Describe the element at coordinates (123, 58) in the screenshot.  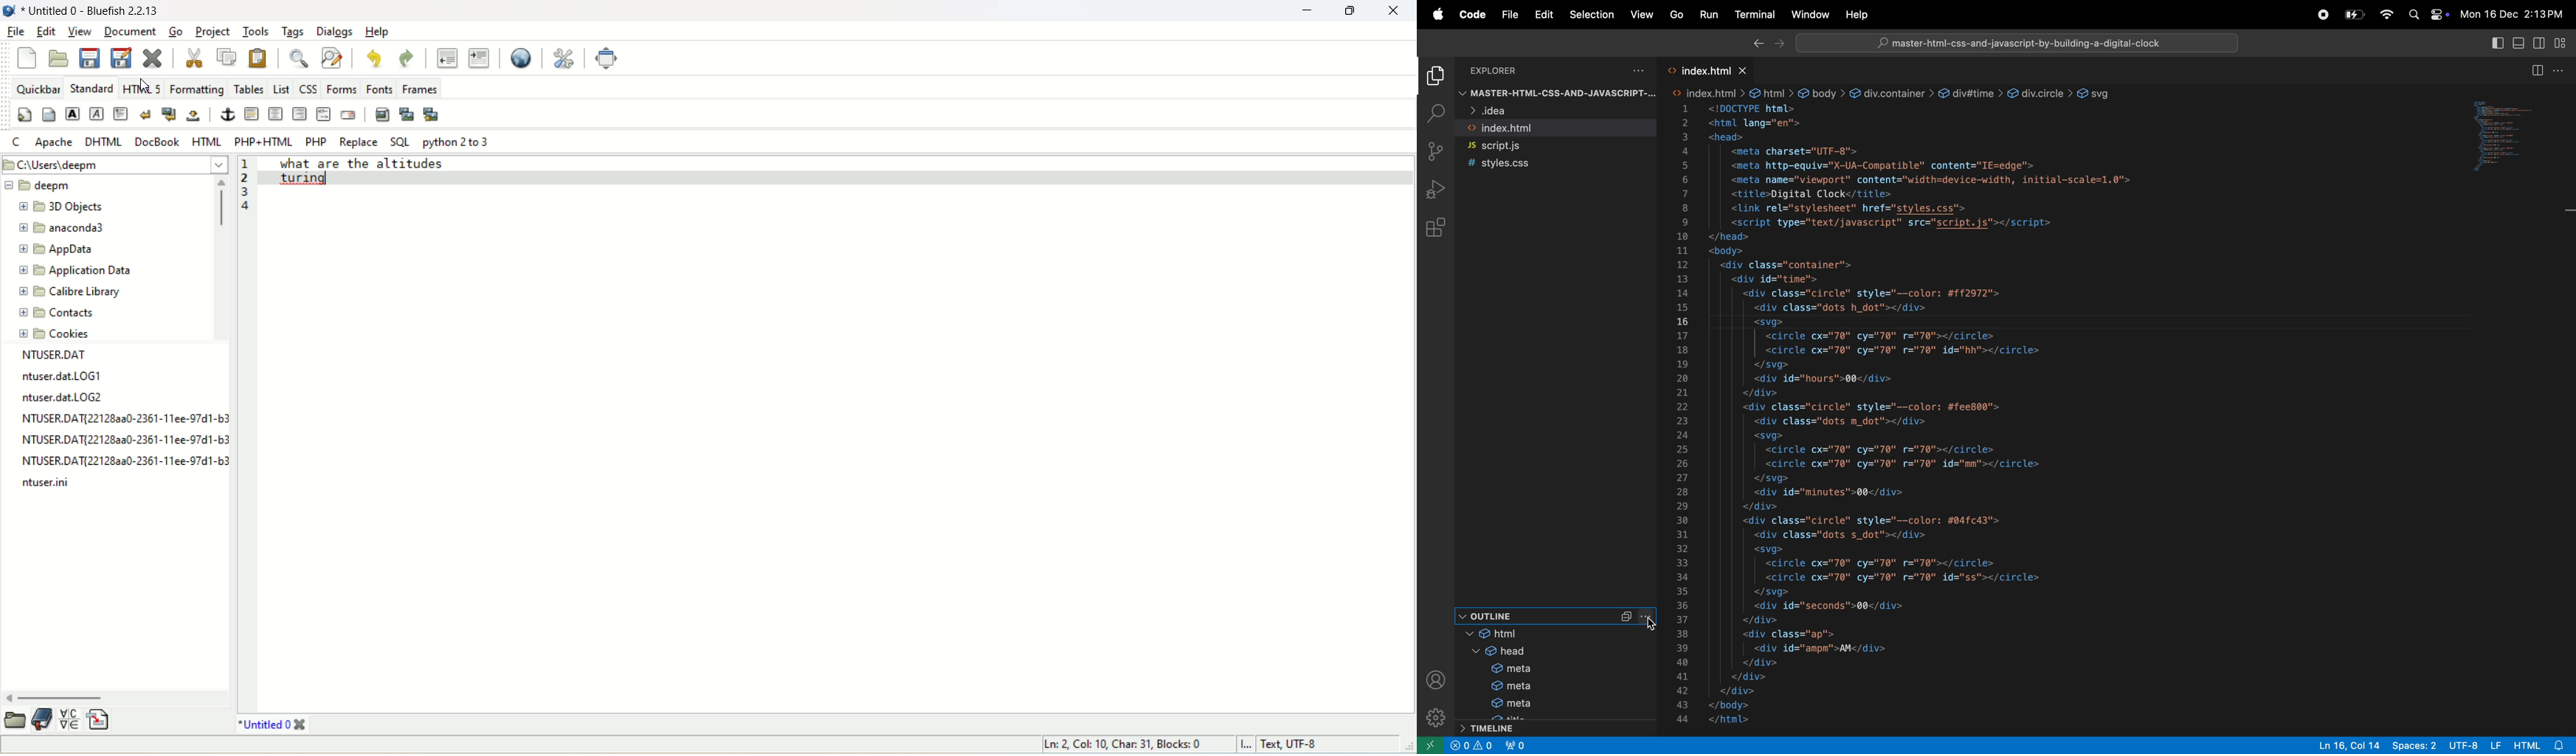
I see `save file as` at that location.